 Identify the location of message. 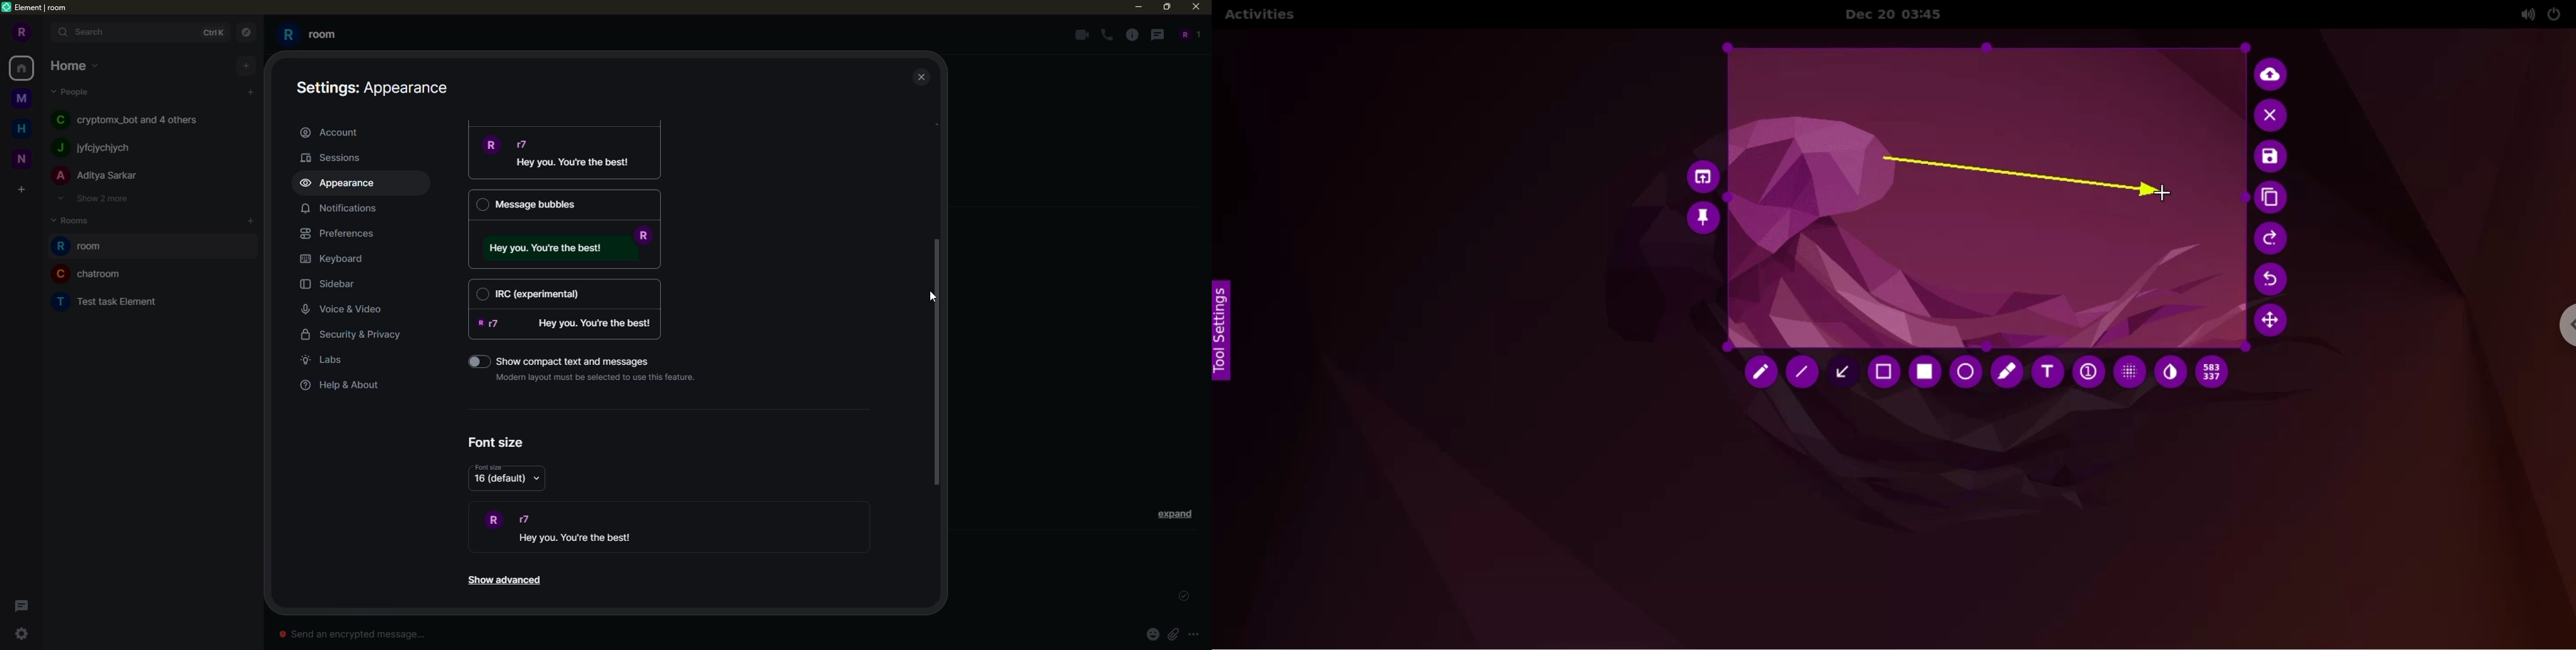
(569, 324).